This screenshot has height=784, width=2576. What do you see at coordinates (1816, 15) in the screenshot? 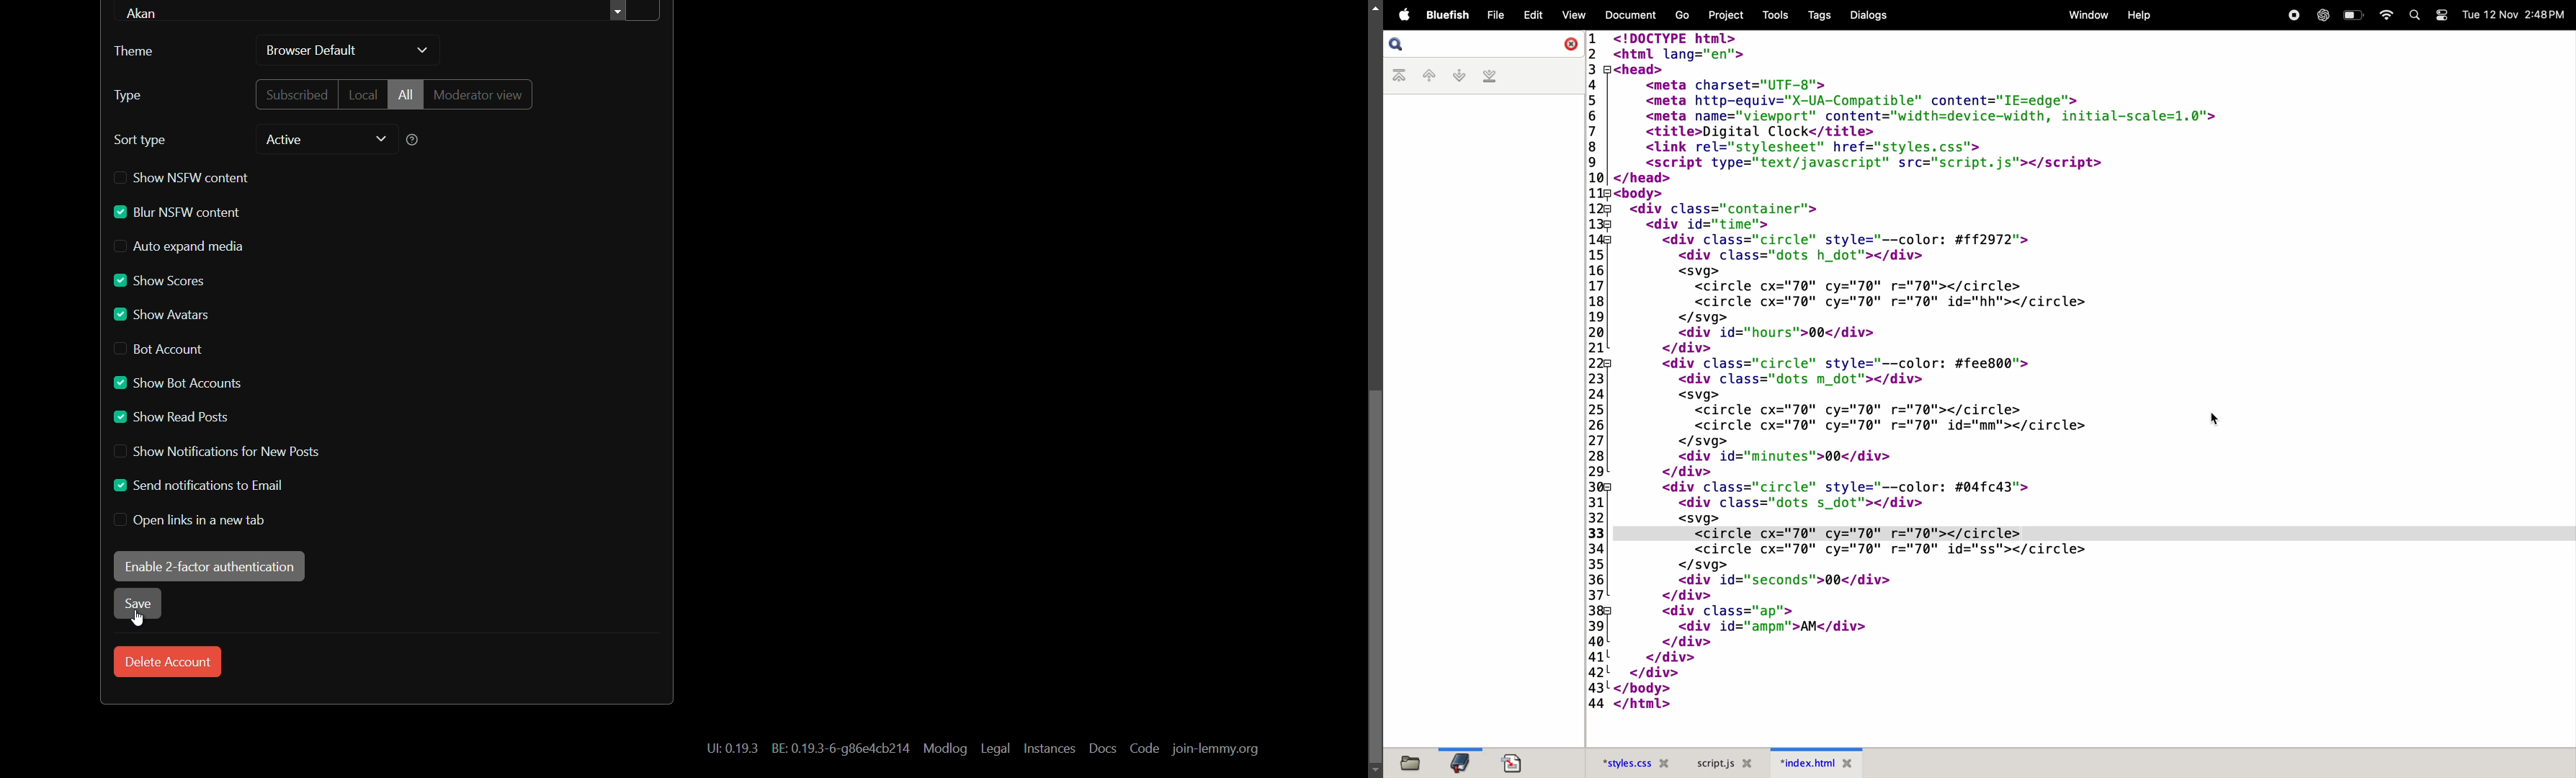
I see `tags` at bounding box center [1816, 15].